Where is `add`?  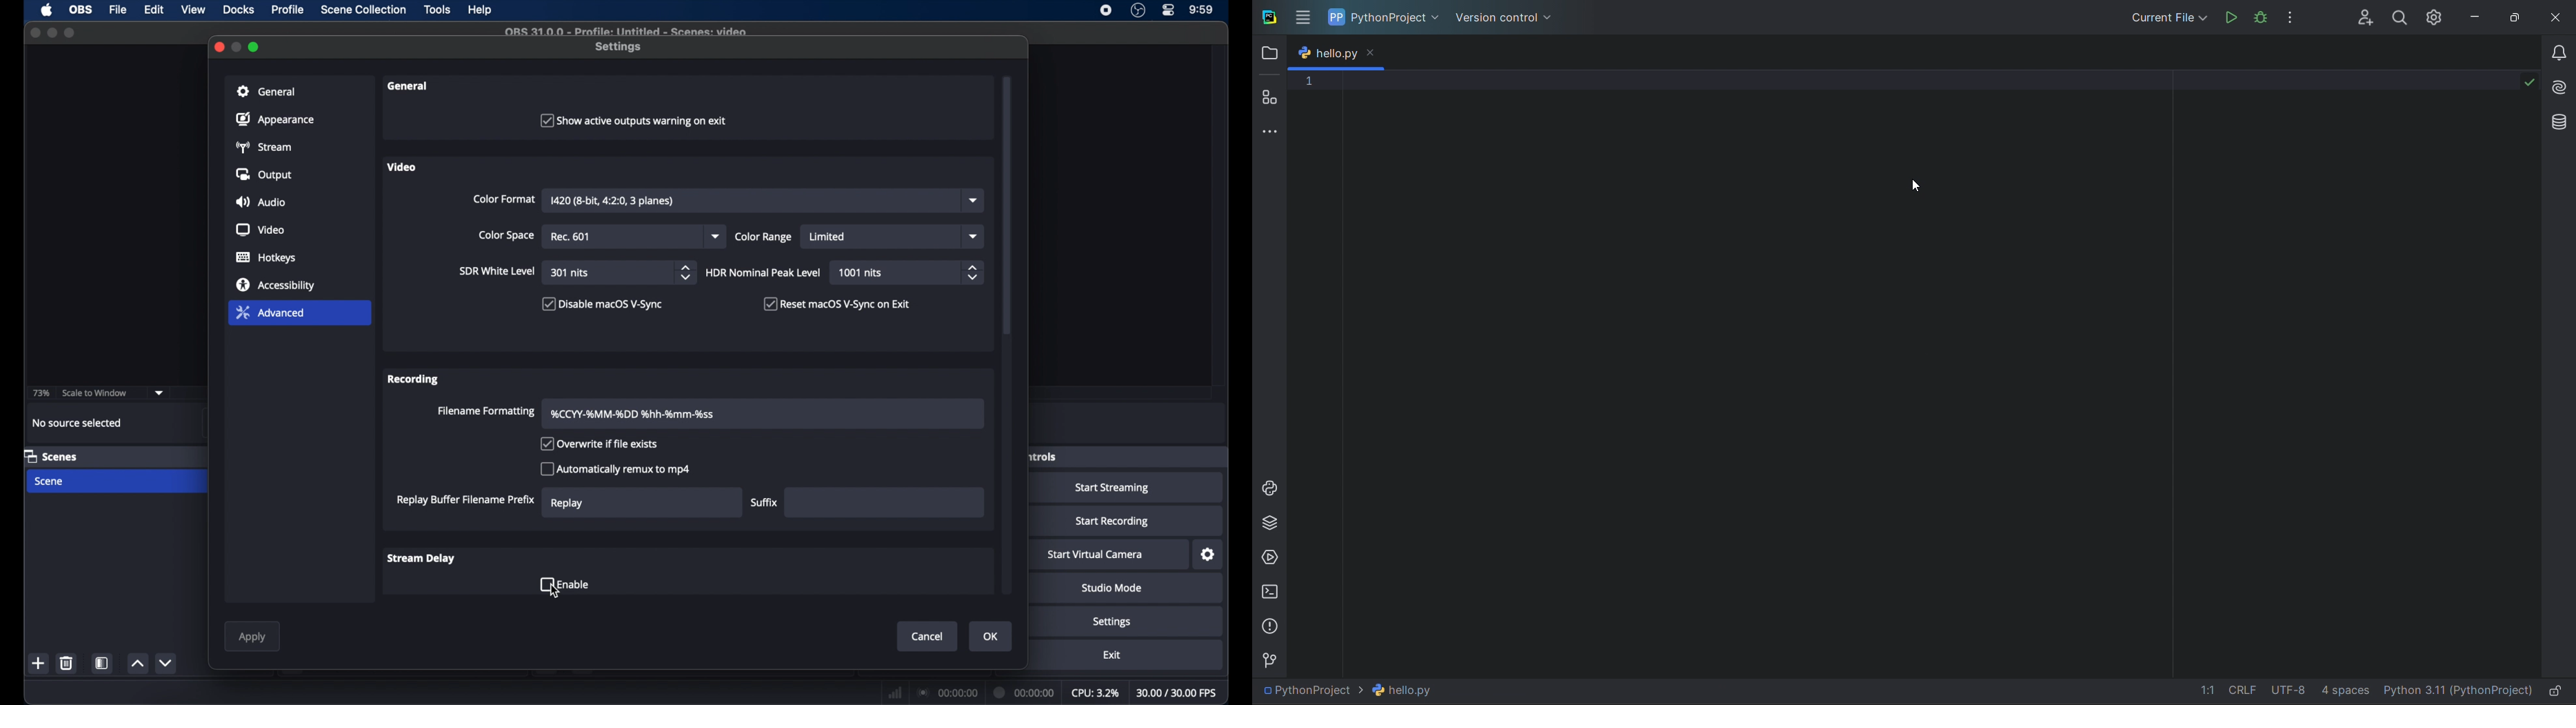 add is located at coordinates (39, 665).